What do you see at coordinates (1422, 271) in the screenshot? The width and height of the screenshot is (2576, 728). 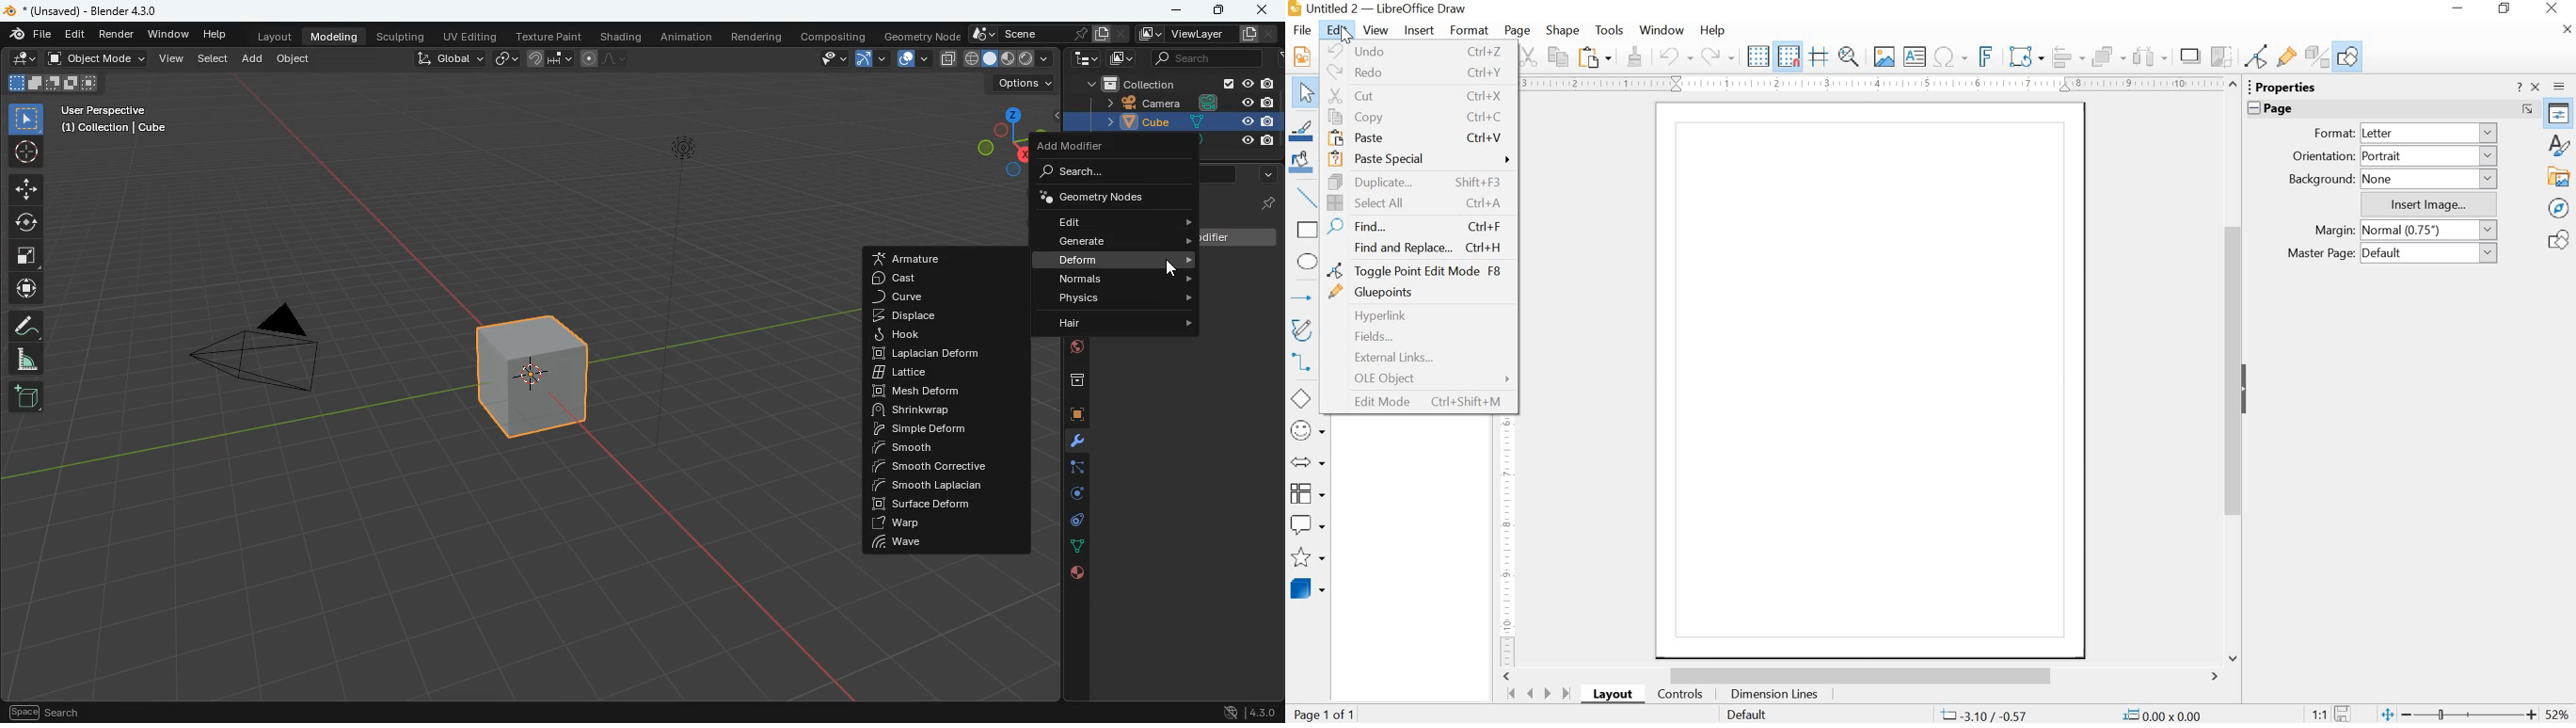 I see `toggle point edit mode` at bounding box center [1422, 271].